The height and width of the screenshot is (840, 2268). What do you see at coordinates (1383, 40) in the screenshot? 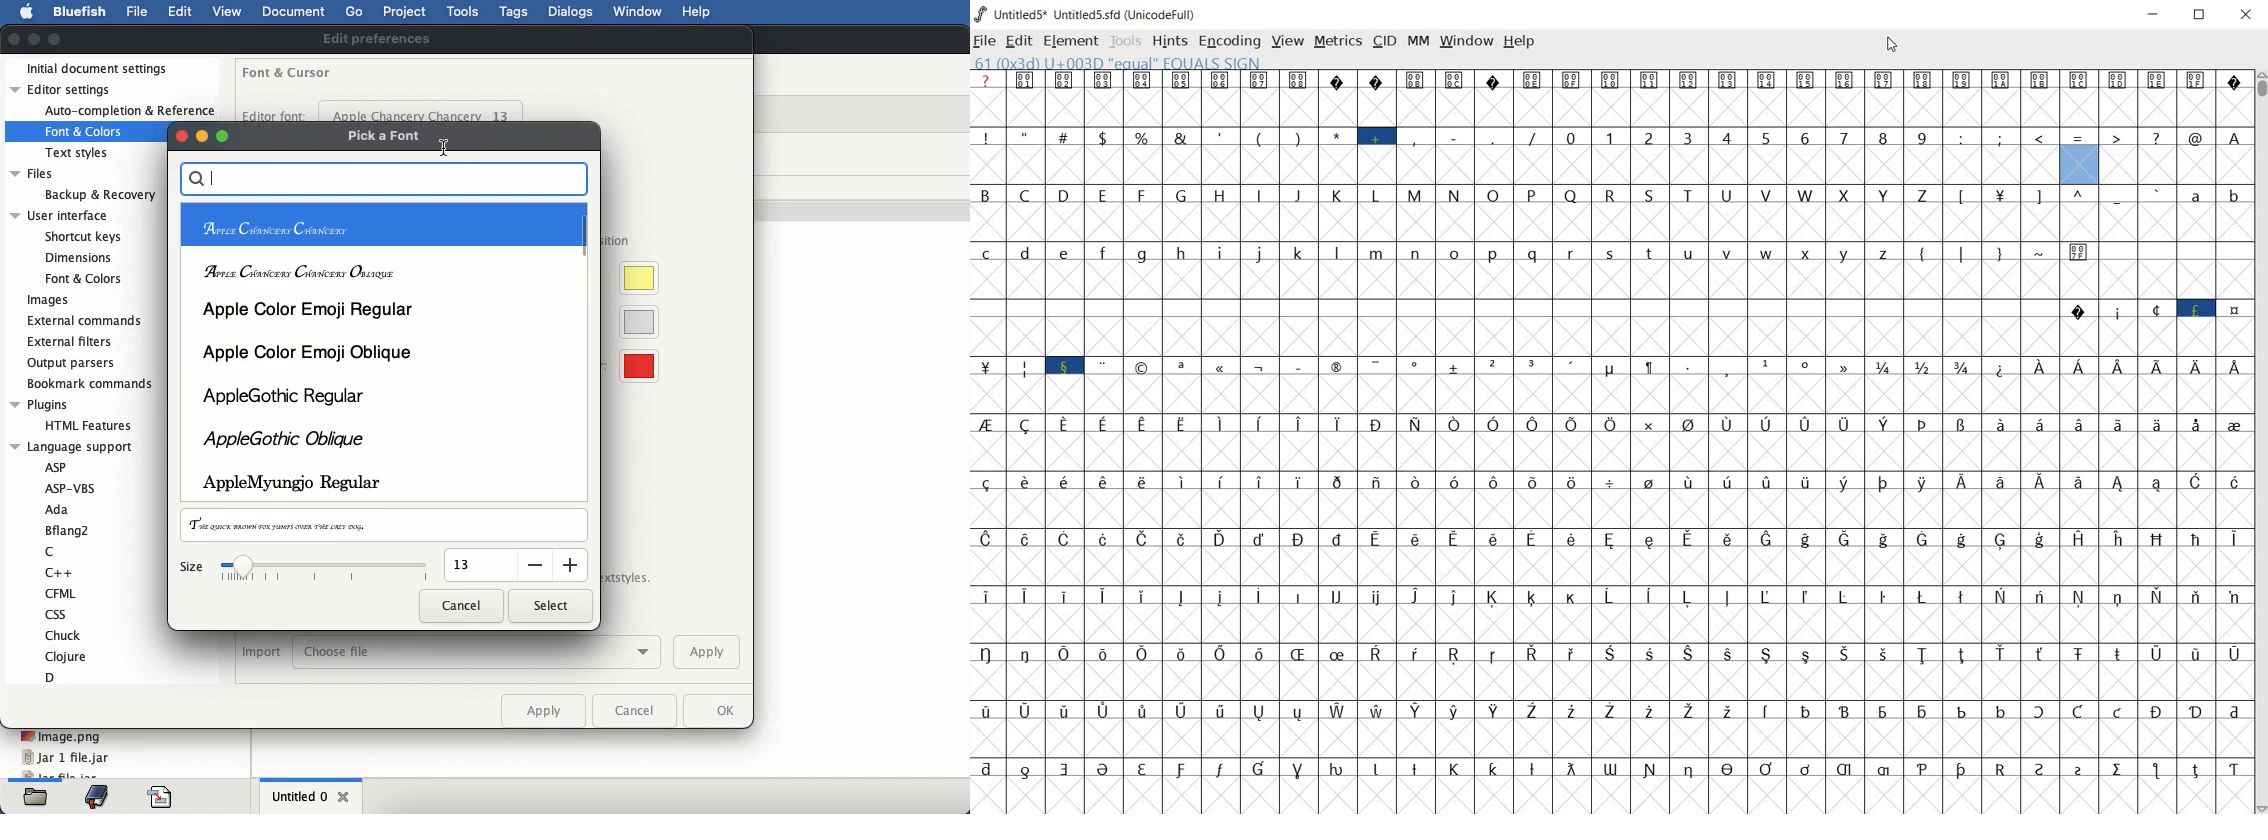
I see `cid` at bounding box center [1383, 40].